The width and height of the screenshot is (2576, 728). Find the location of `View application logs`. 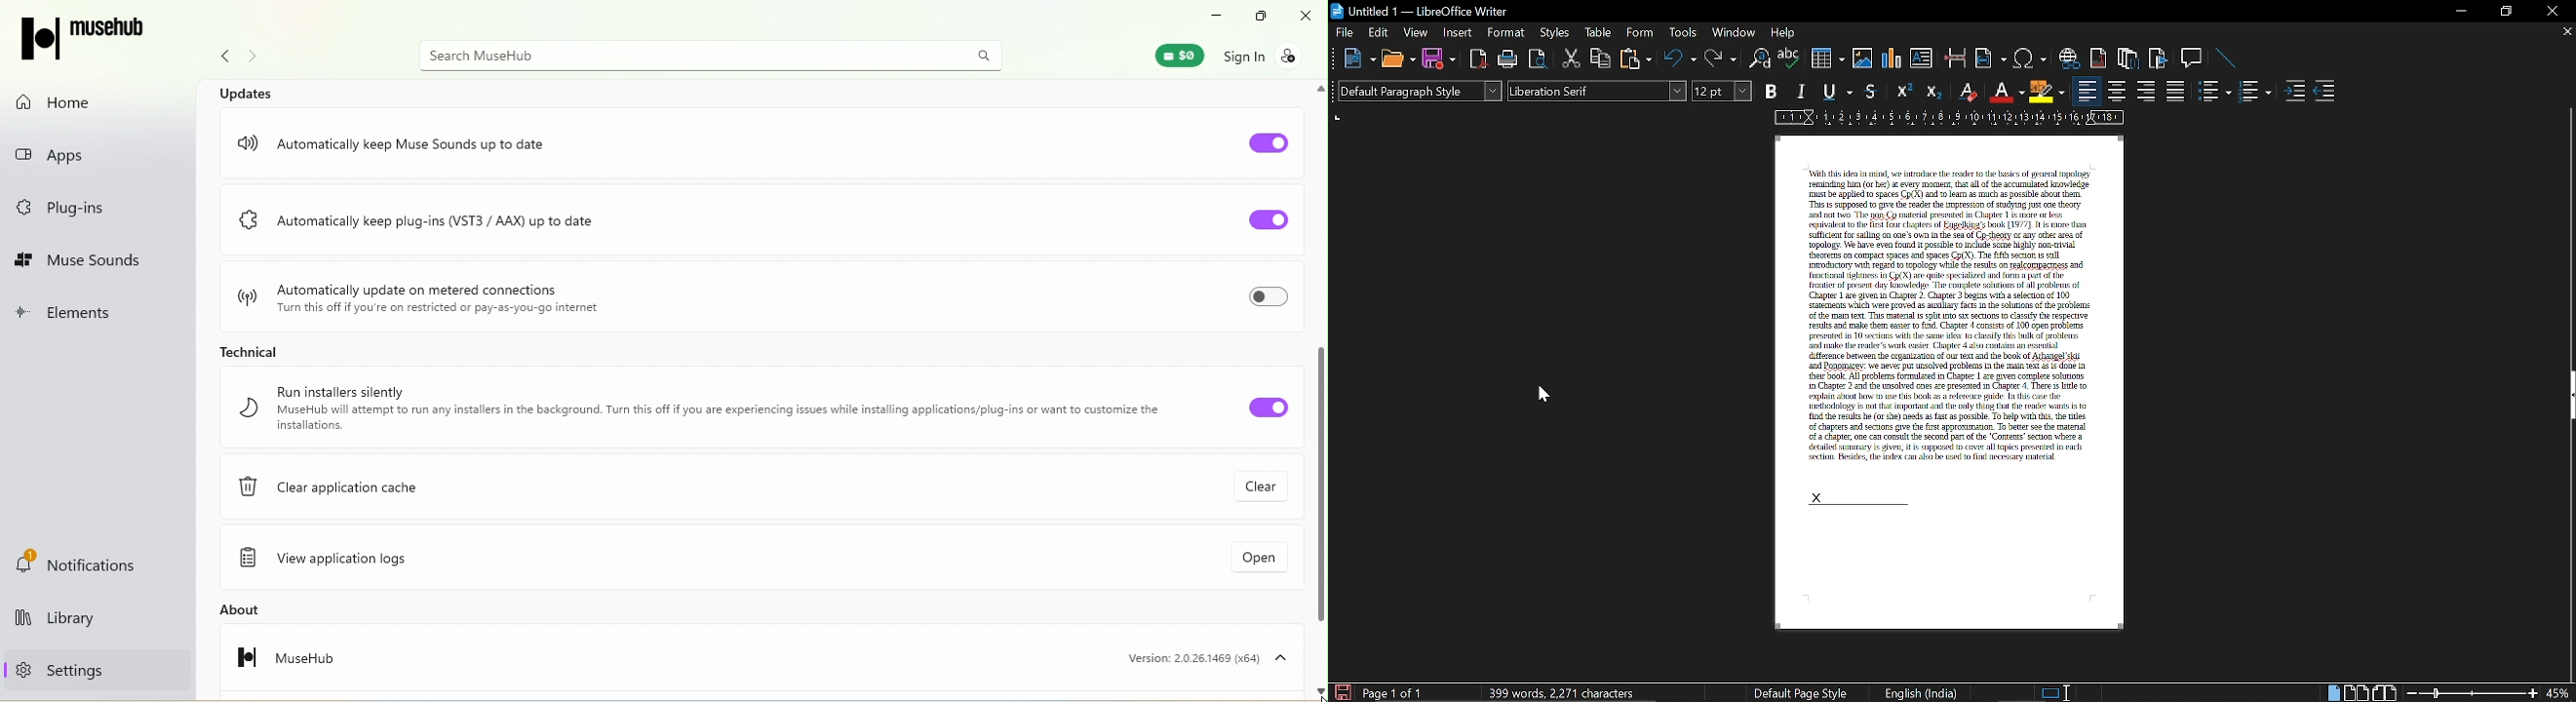

View application logs is located at coordinates (337, 560).